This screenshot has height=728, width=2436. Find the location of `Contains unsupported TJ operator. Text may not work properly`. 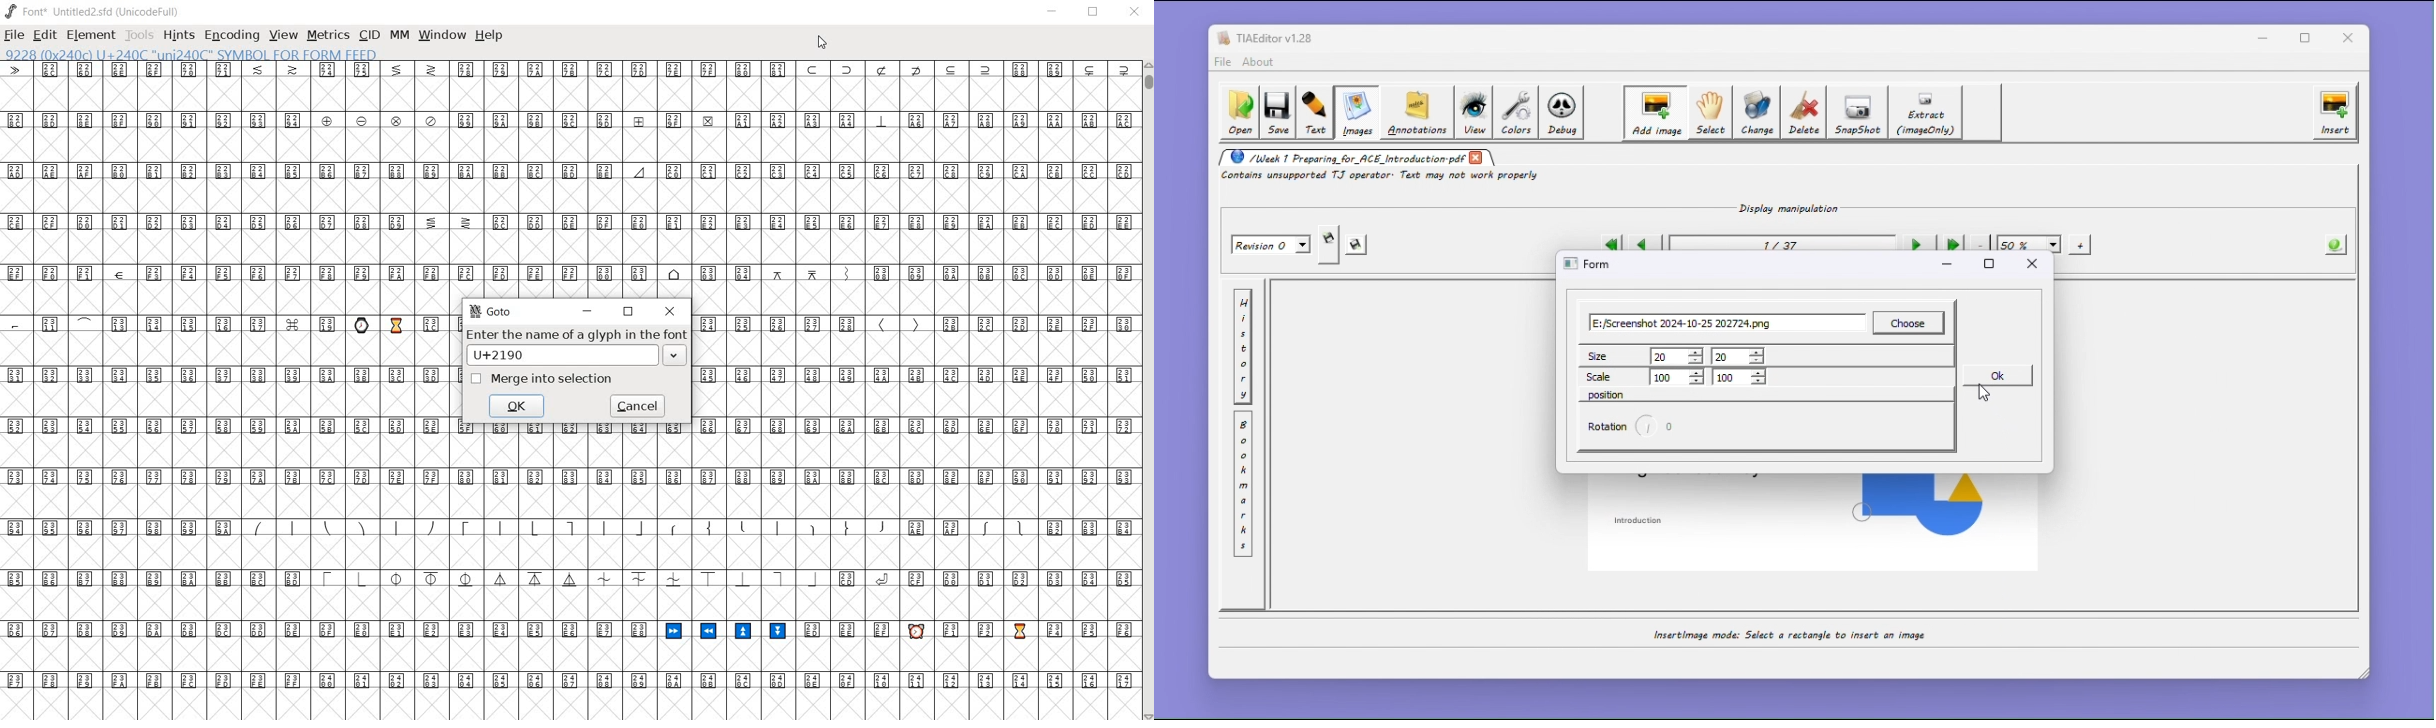

Contains unsupported TJ operator. Text may not work properly is located at coordinates (1383, 177).